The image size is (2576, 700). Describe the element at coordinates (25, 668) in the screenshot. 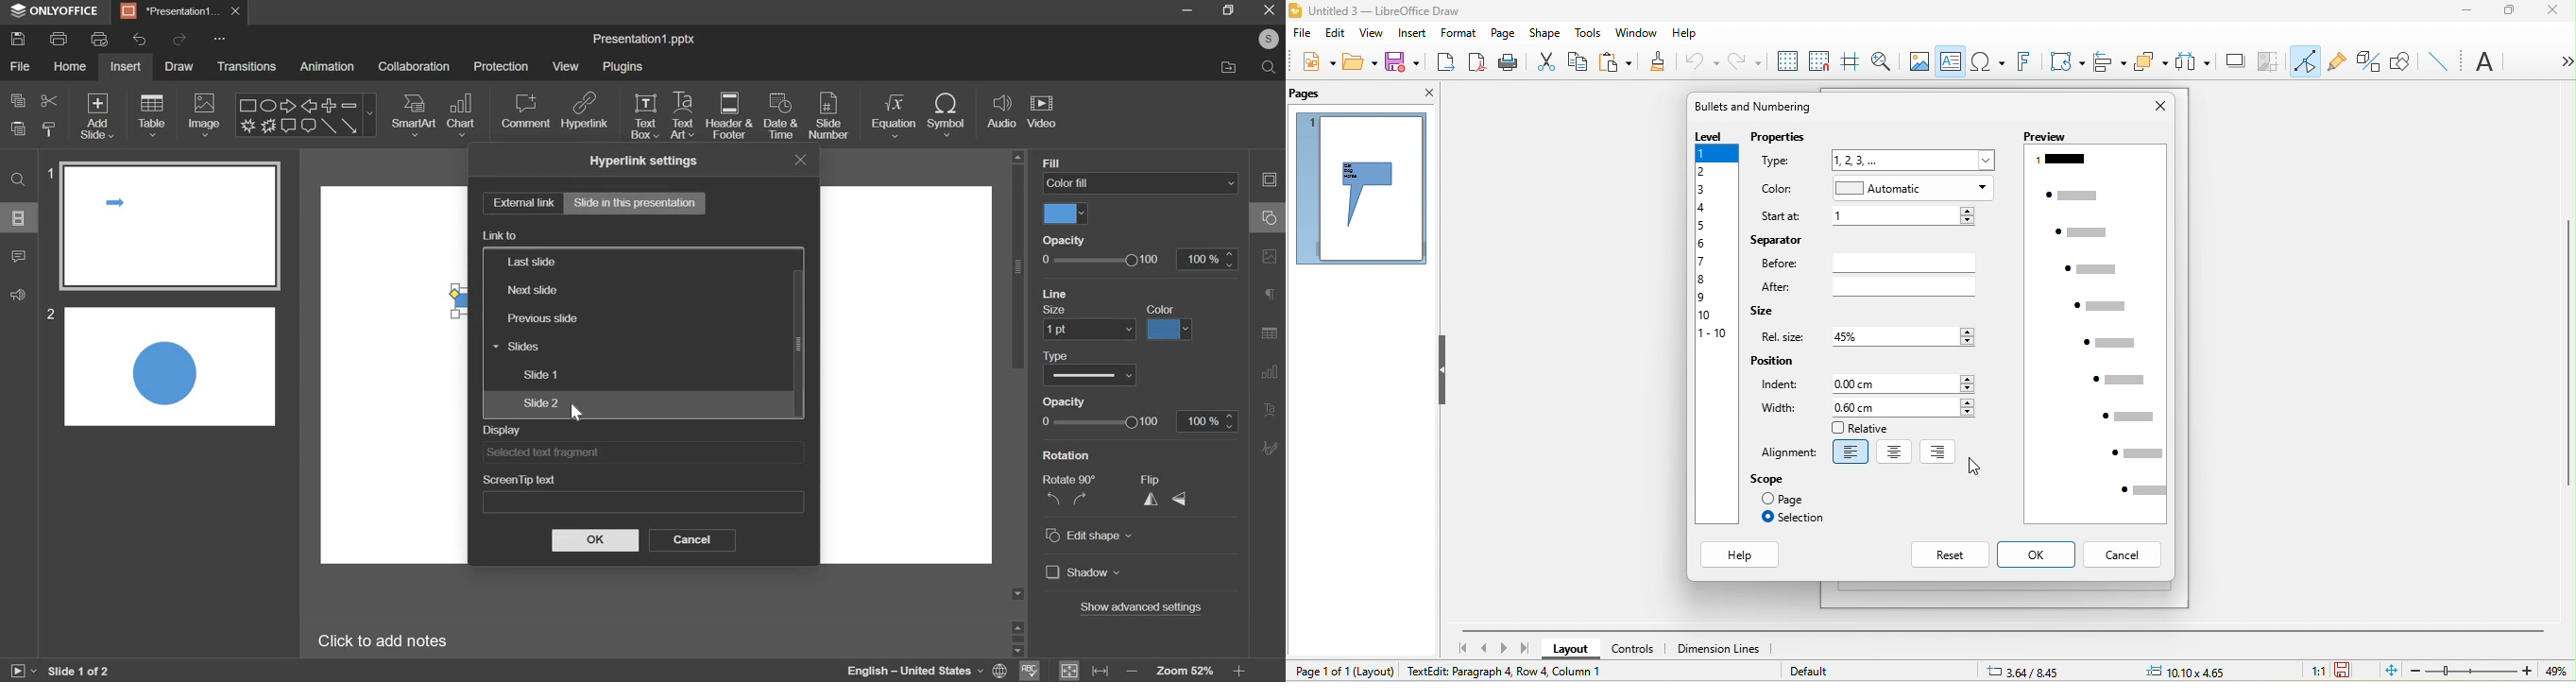

I see `start slideshow` at that location.